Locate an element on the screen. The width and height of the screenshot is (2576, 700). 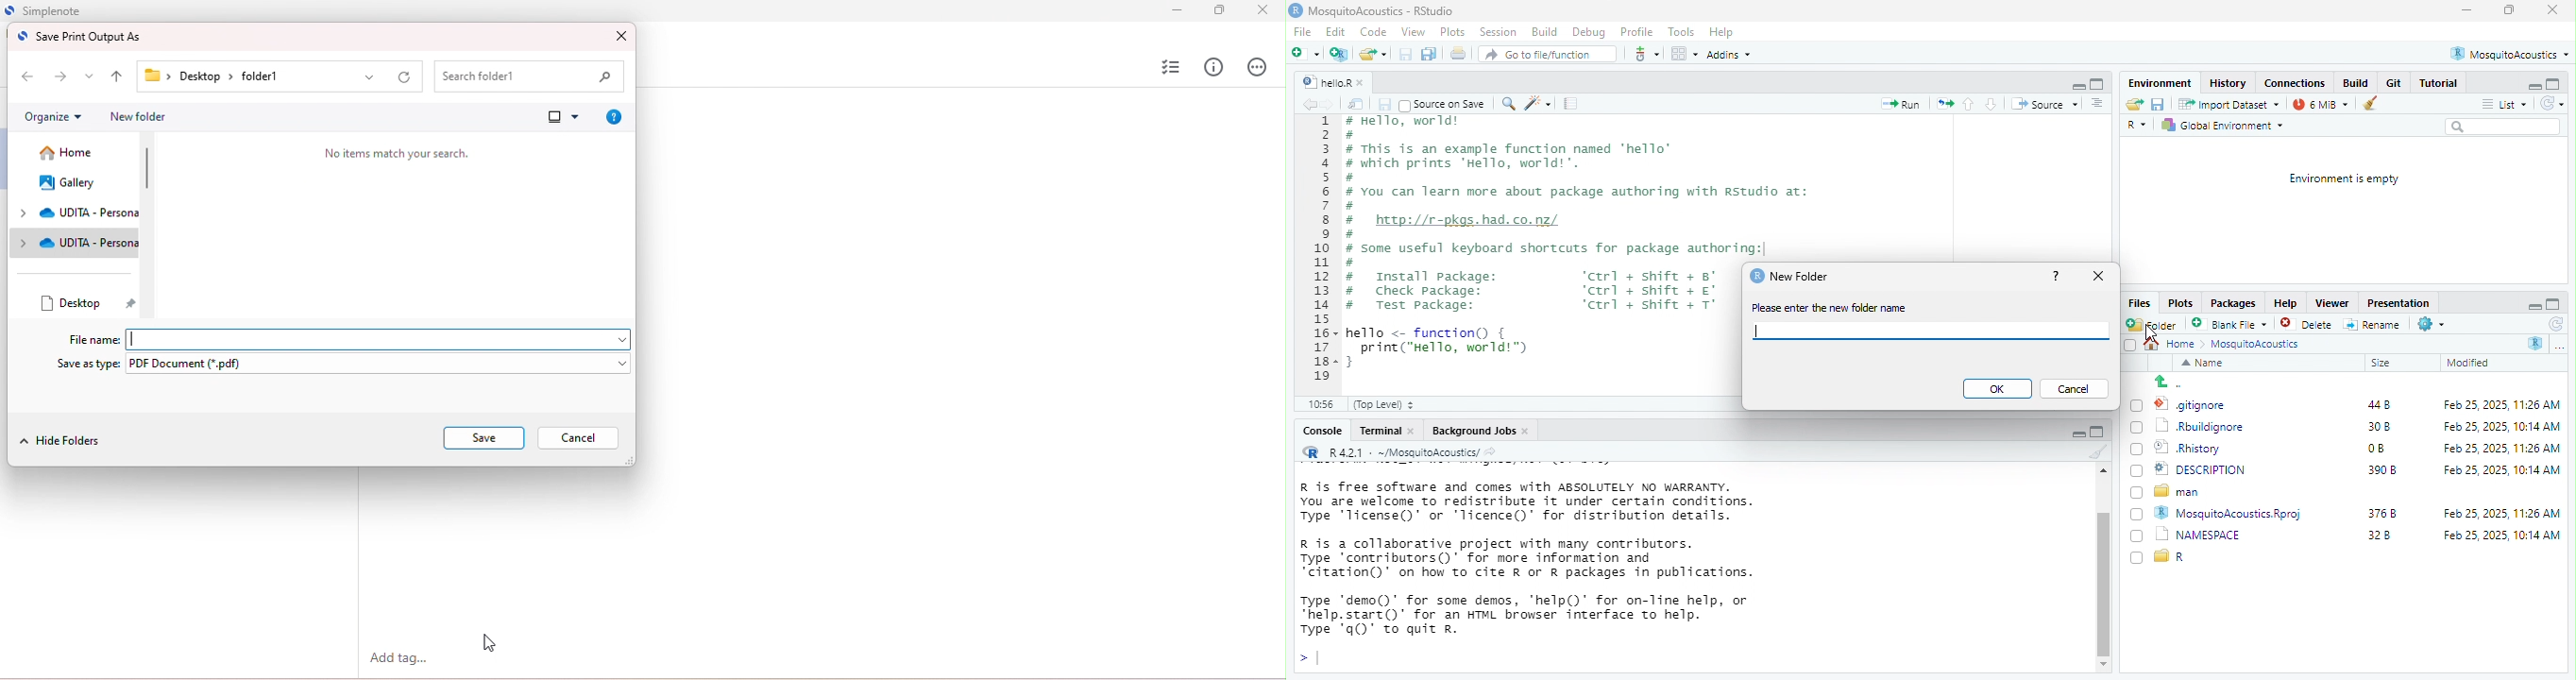
modified is located at coordinates (2473, 363).